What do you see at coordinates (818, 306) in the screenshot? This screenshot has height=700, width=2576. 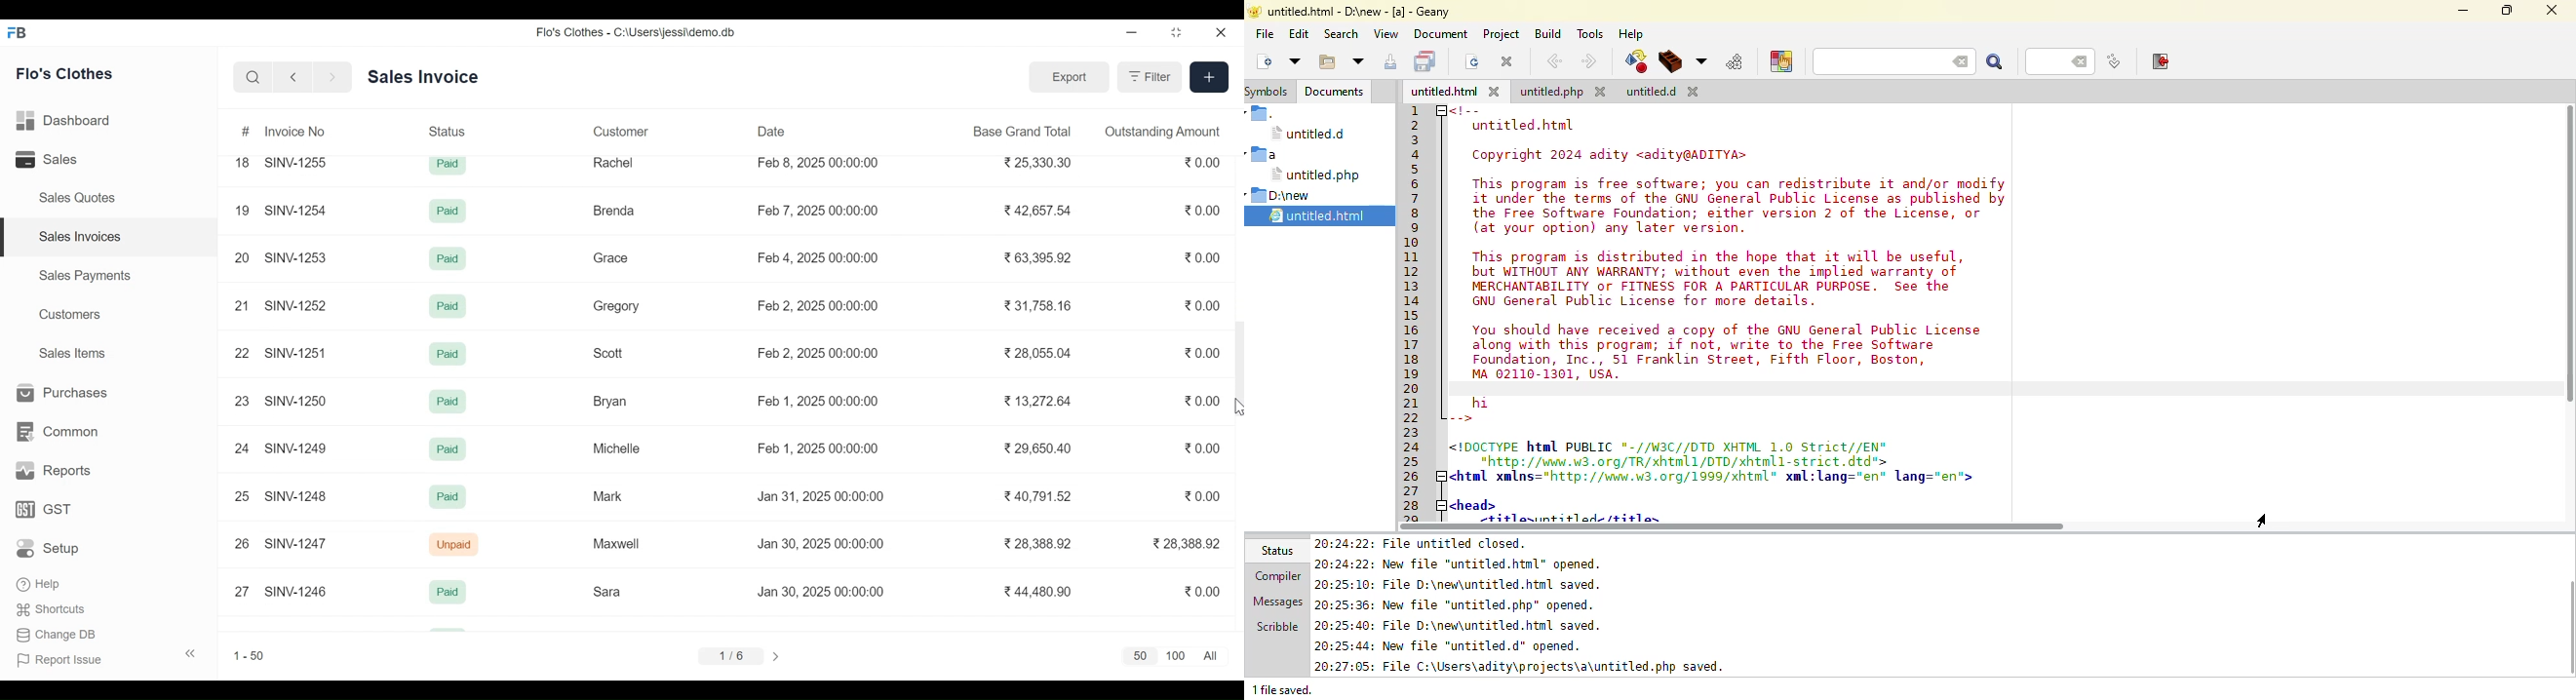 I see `Feb 2, 2025 00:00:00` at bounding box center [818, 306].